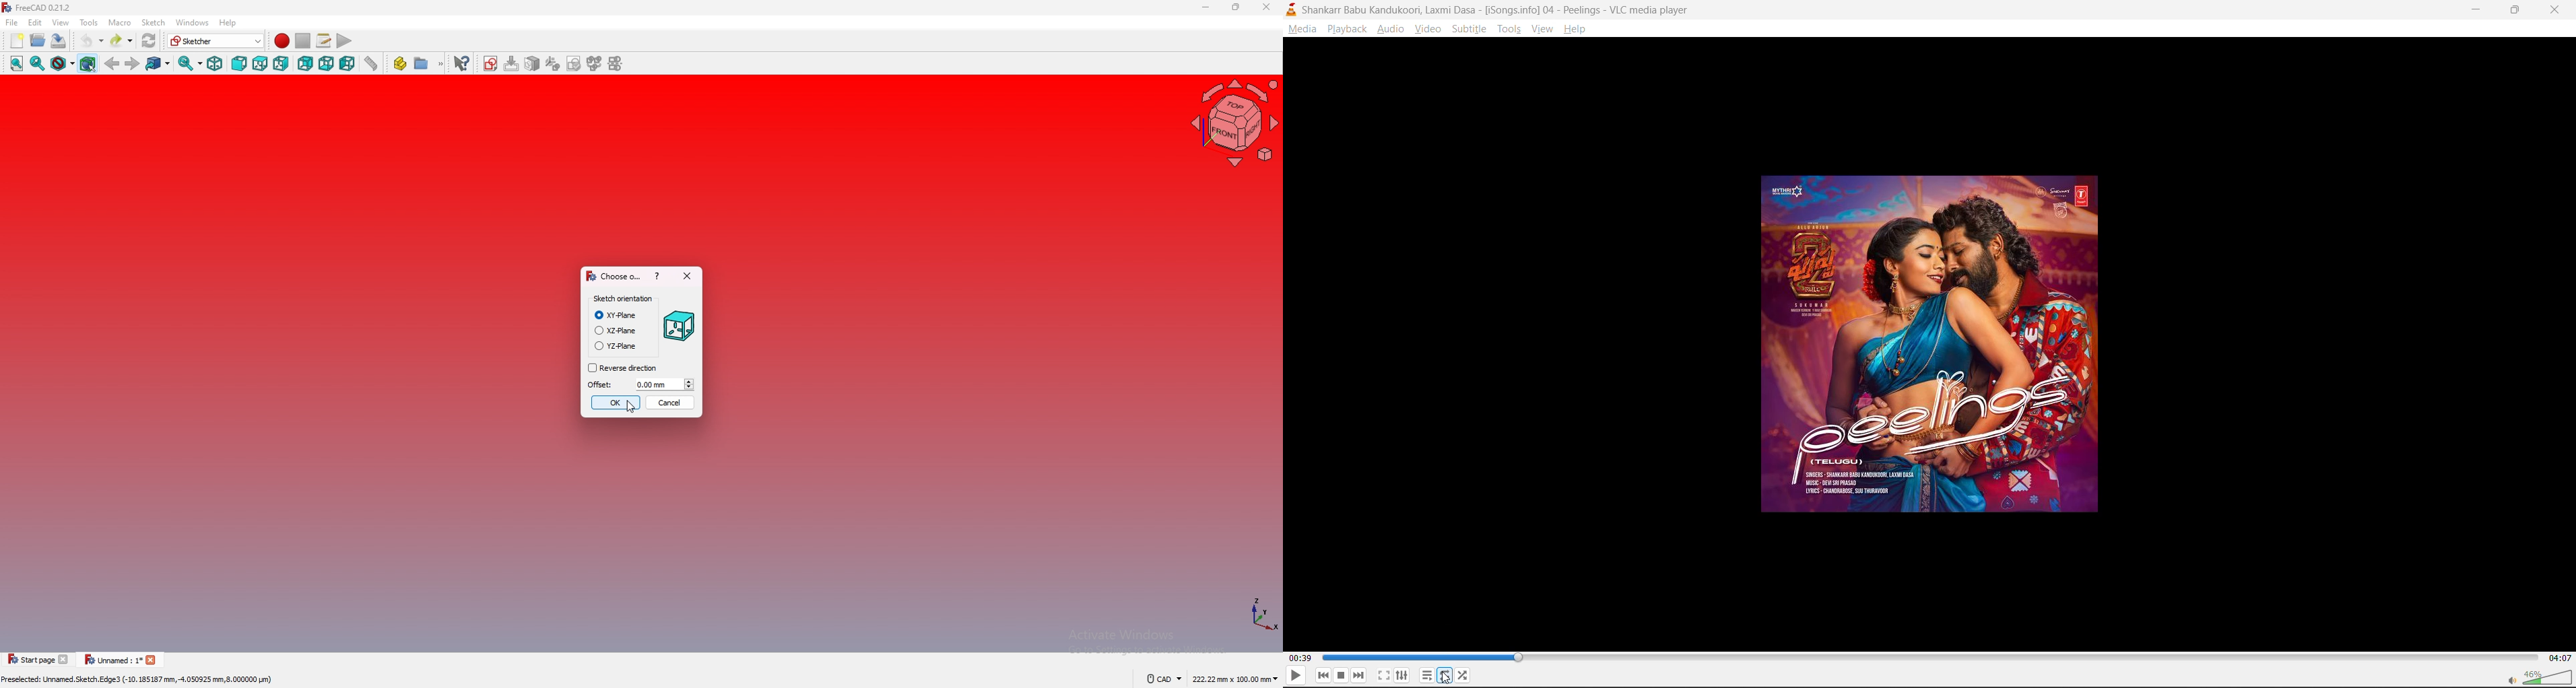 This screenshot has height=700, width=2576. I want to click on close, so click(2552, 10).